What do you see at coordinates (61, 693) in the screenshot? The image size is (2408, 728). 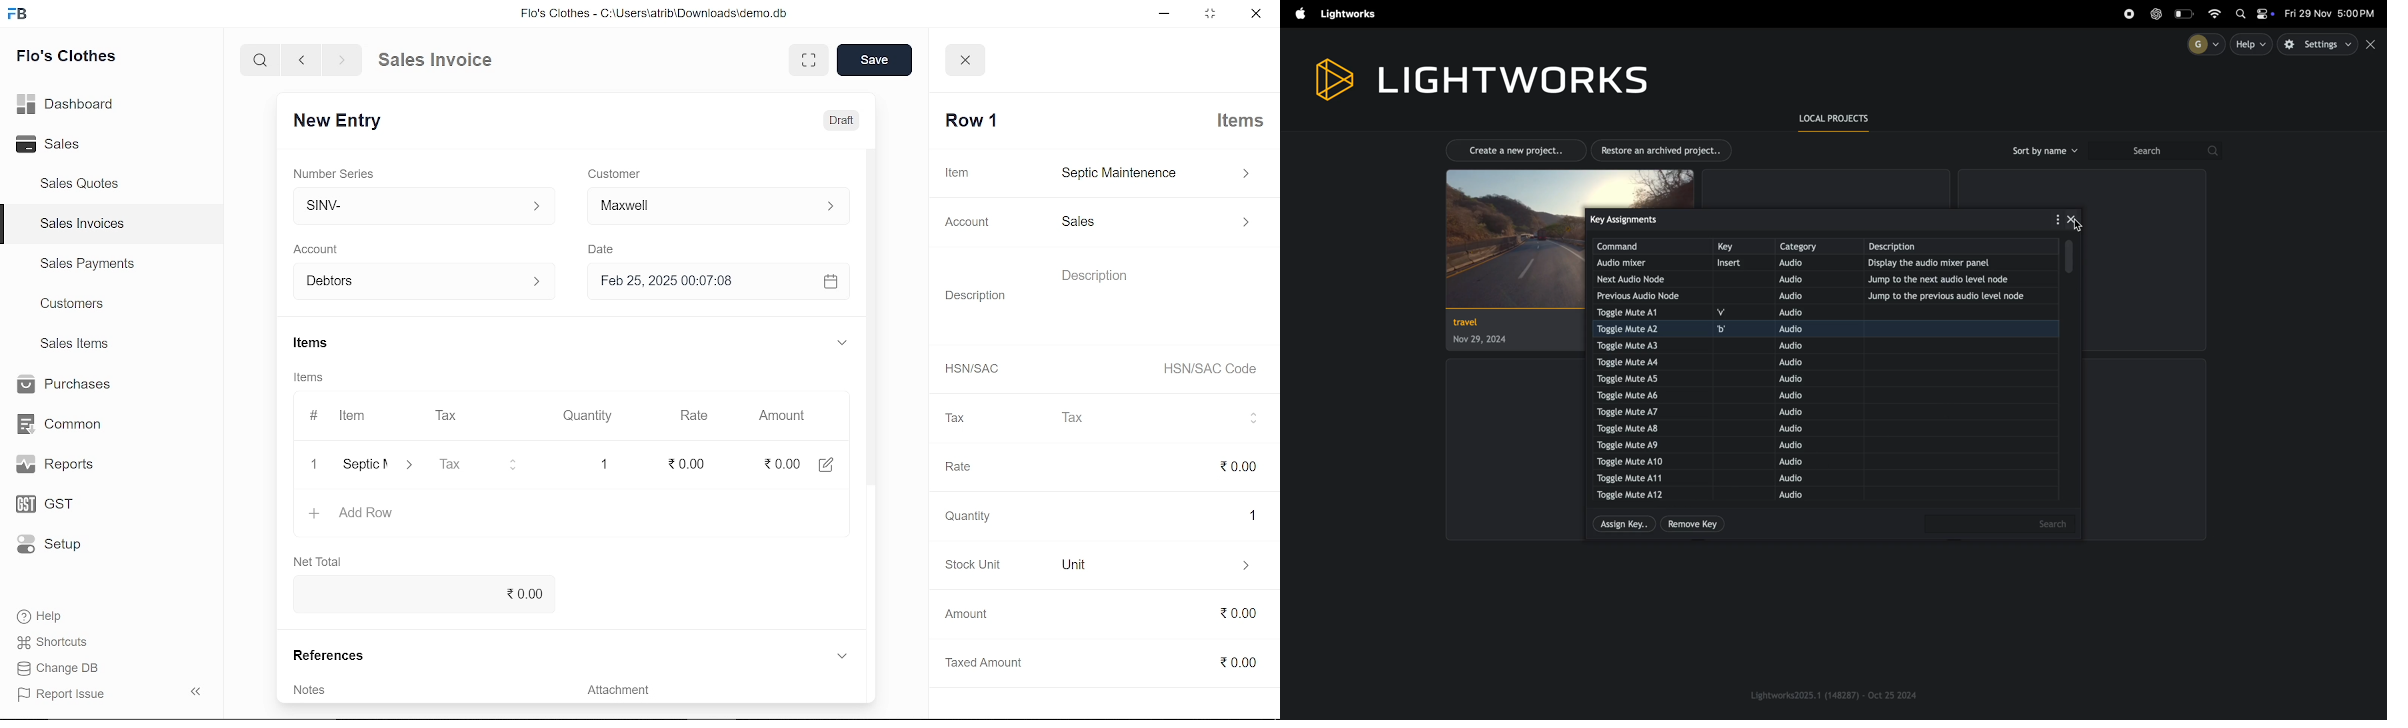 I see `Report Issue` at bounding box center [61, 693].